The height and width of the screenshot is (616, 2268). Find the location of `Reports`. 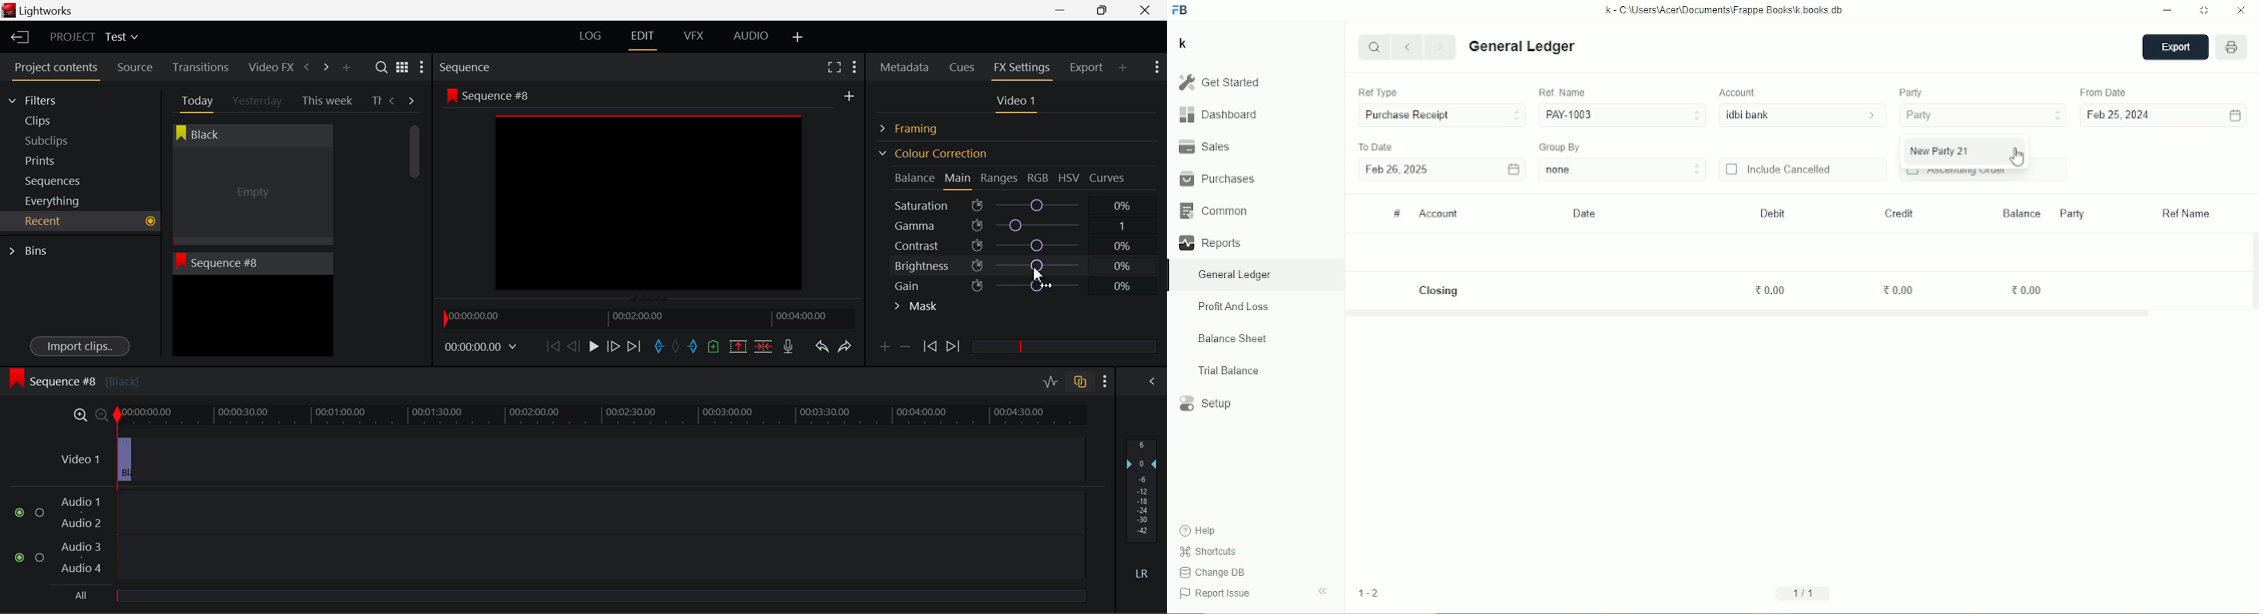

Reports is located at coordinates (1209, 243).